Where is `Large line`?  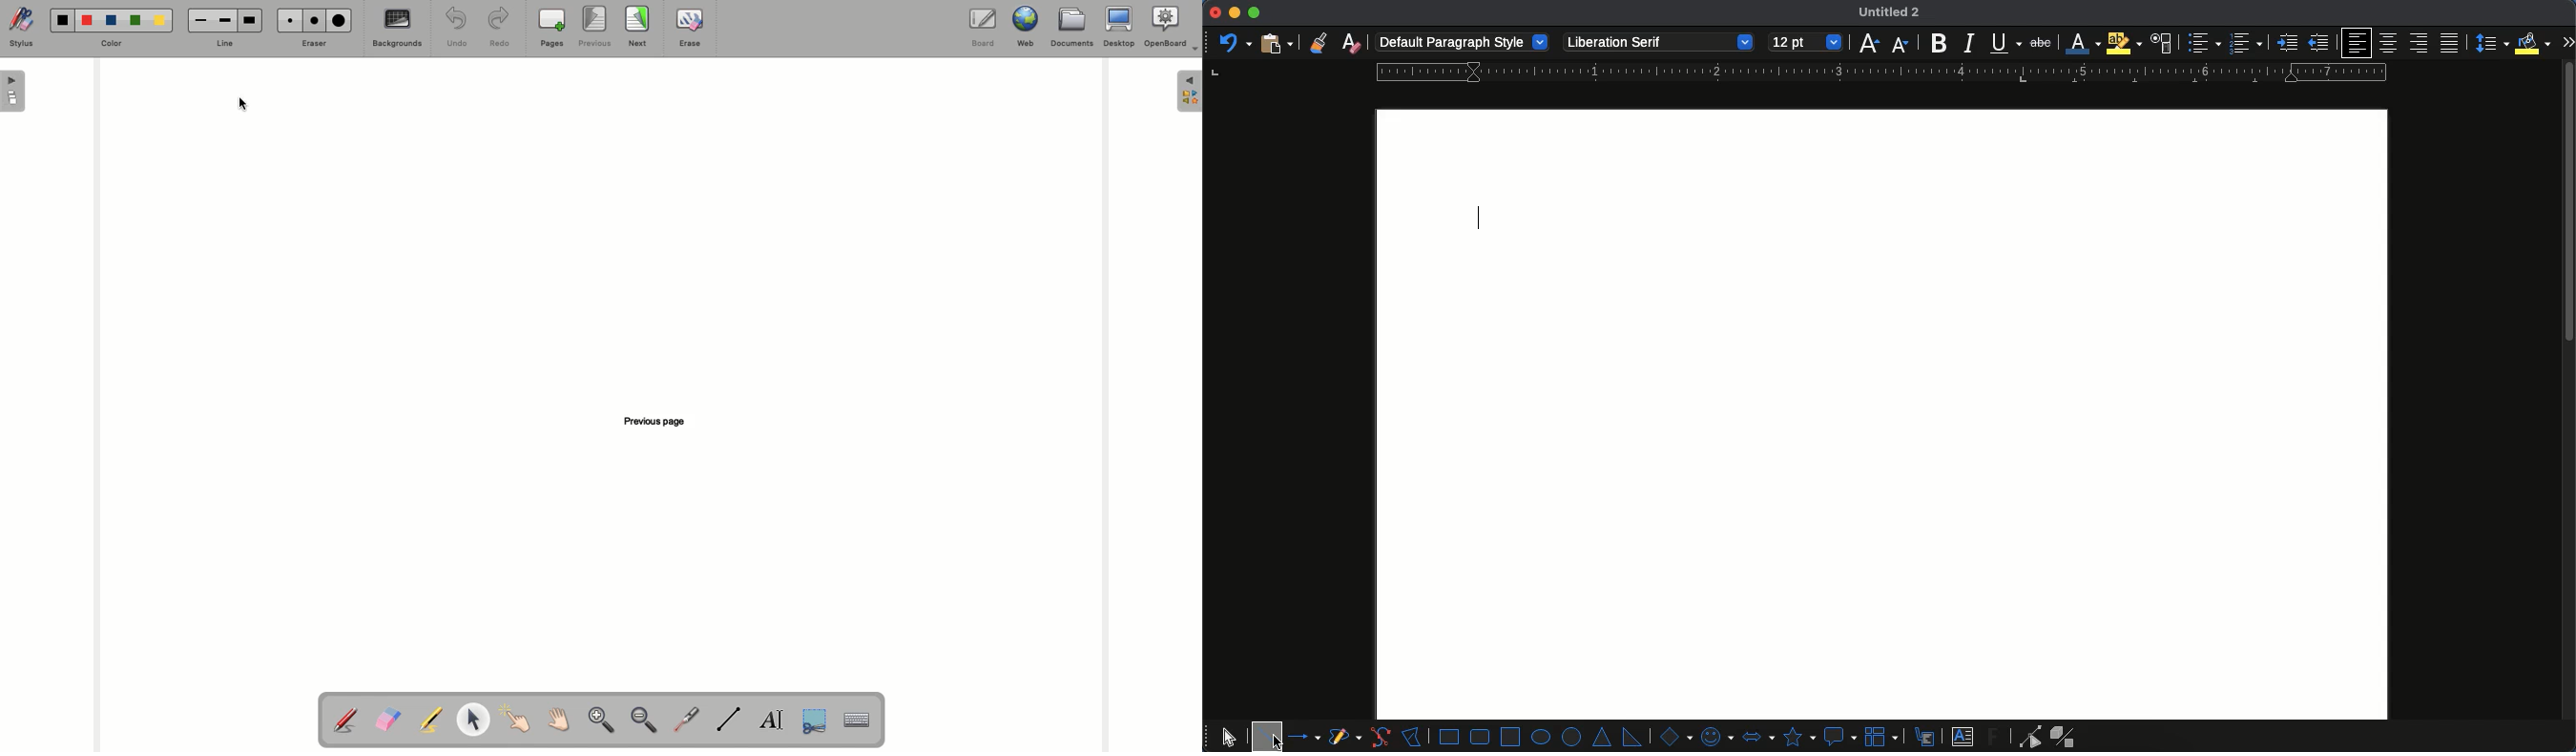 Large line is located at coordinates (250, 21).